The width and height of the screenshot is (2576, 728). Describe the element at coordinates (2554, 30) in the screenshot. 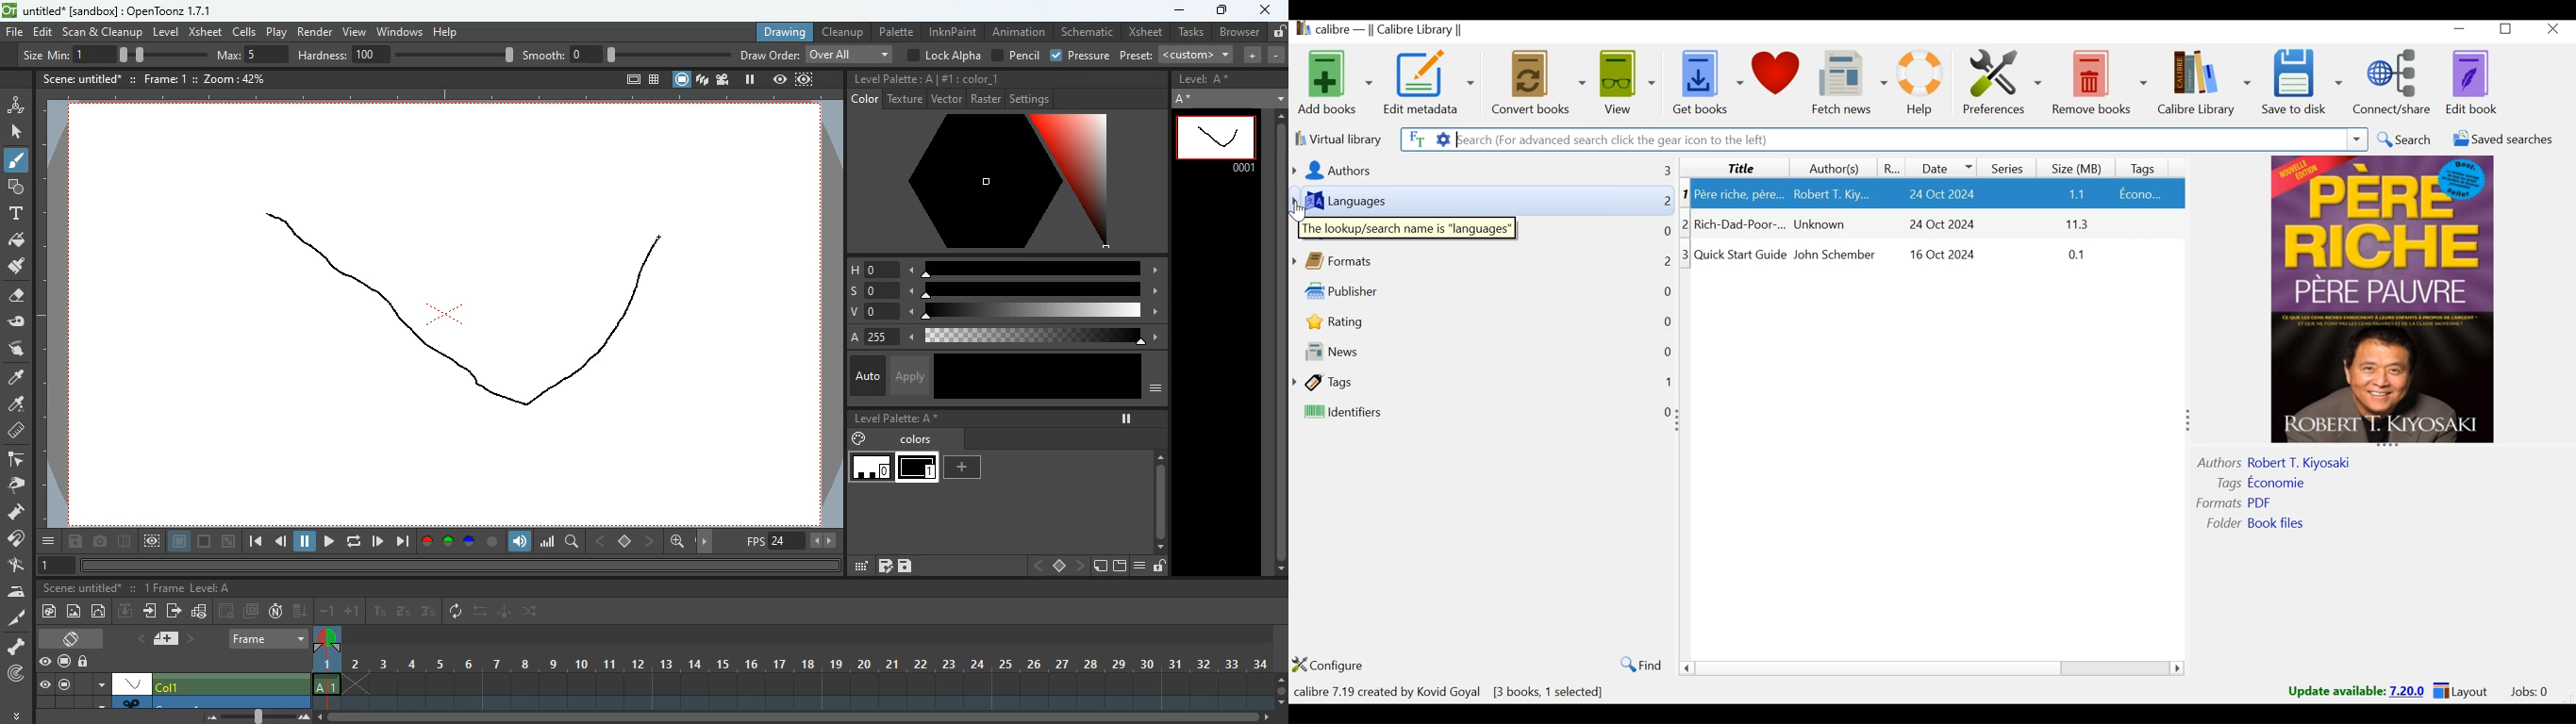

I see `Close` at that location.